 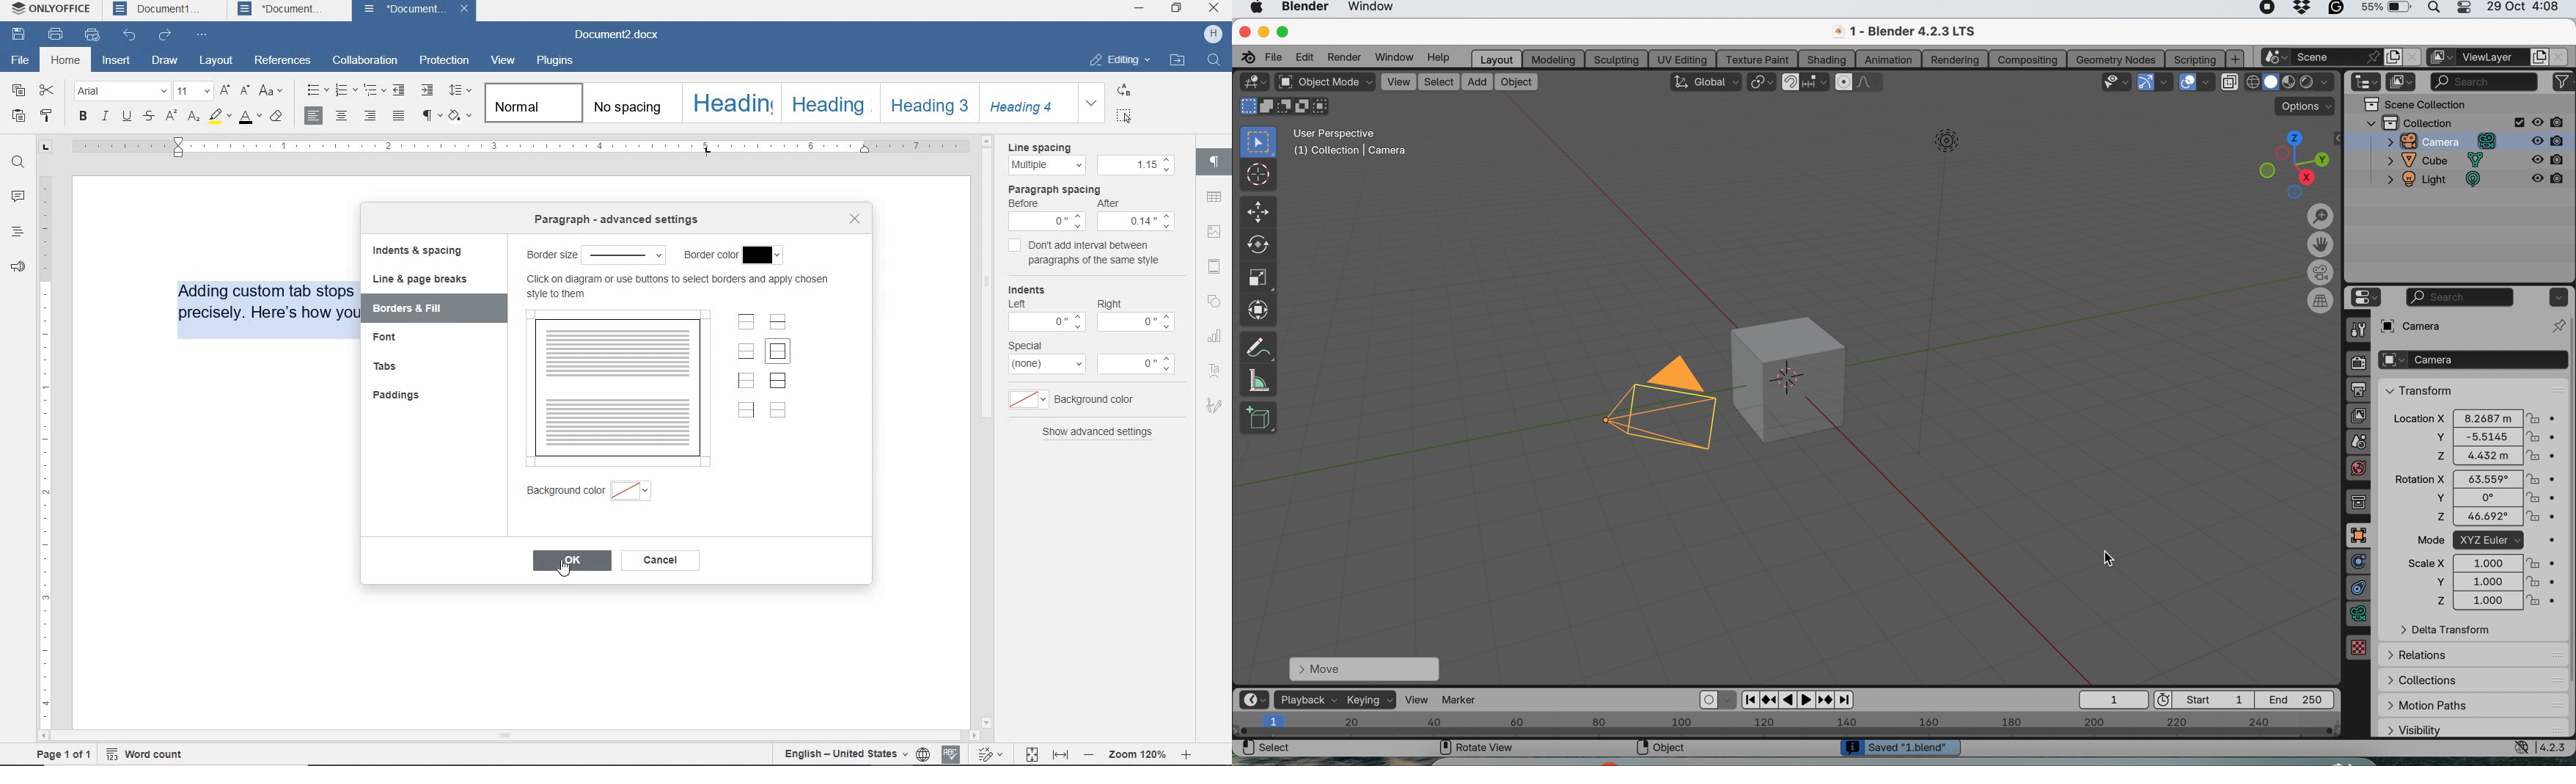 I want to click on gizmos, so click(x=2166, y=83).